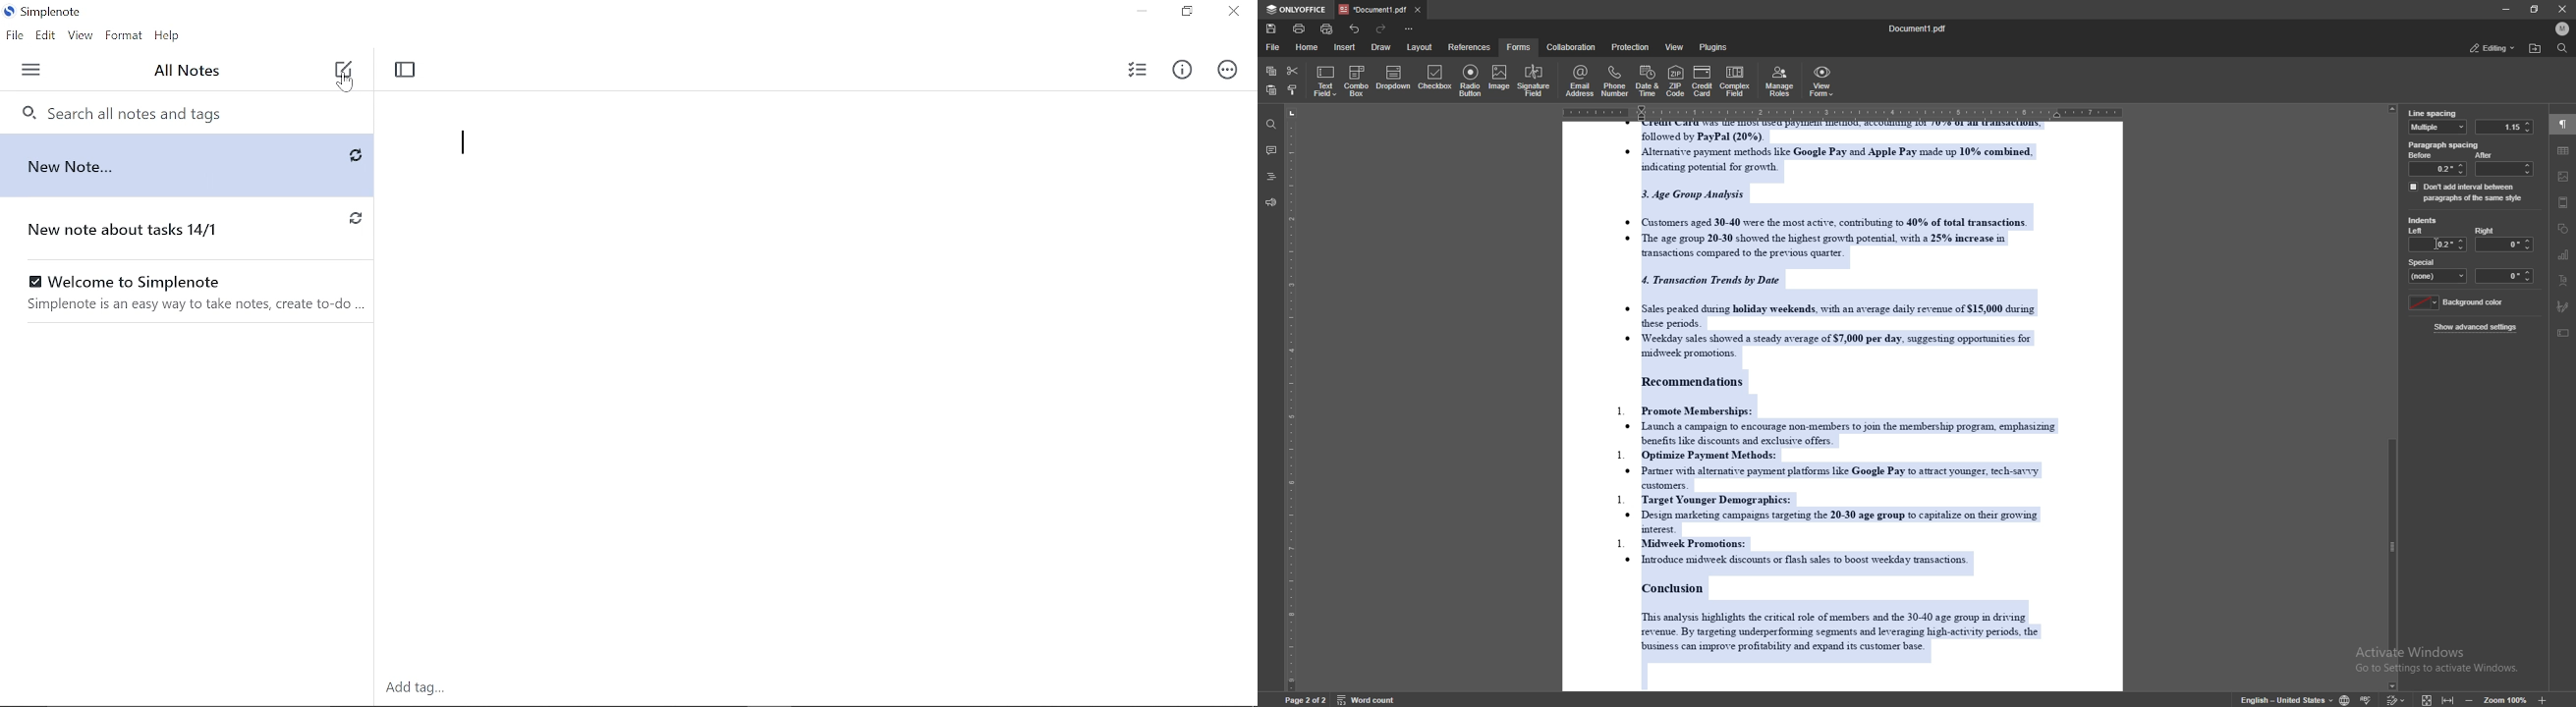  What do you see at coordinates (1271, 125) in the screenshot?
I see `find` at bounding box center [1271, 125].